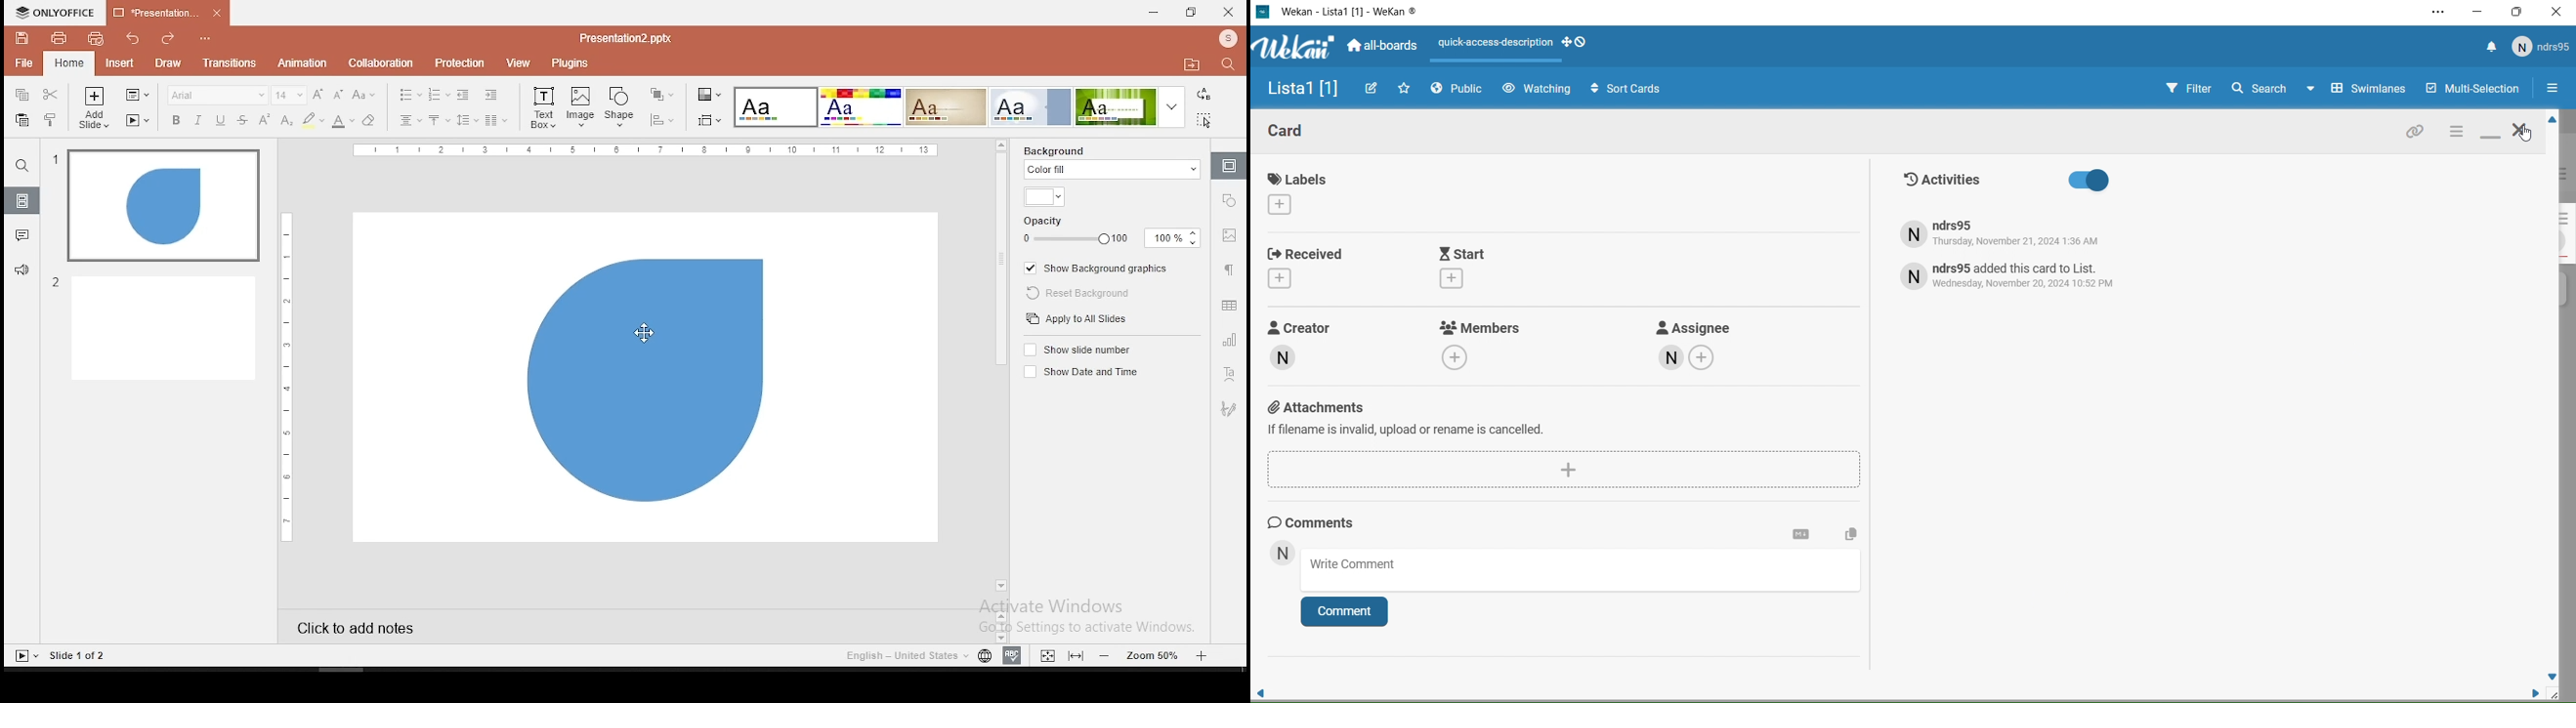  I want to click on copy, so click(21, 96).